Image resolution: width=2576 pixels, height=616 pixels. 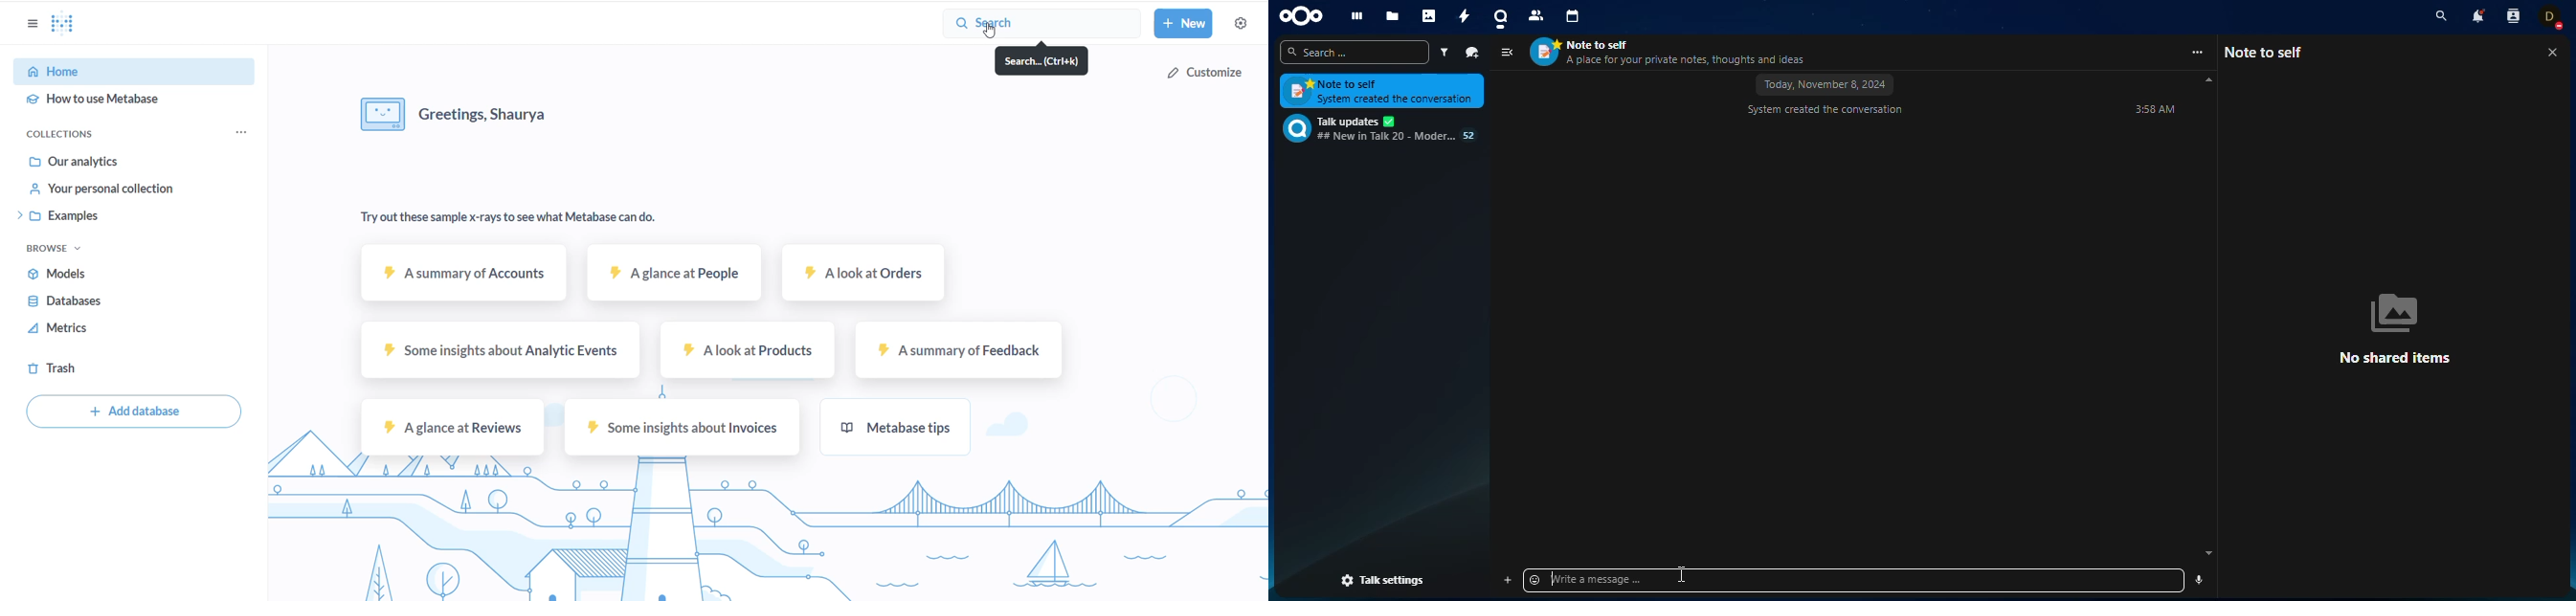 What do you see at coordinates (992, 31) in the screenshot?
I see `cursor` at bounding box center [992, 31].